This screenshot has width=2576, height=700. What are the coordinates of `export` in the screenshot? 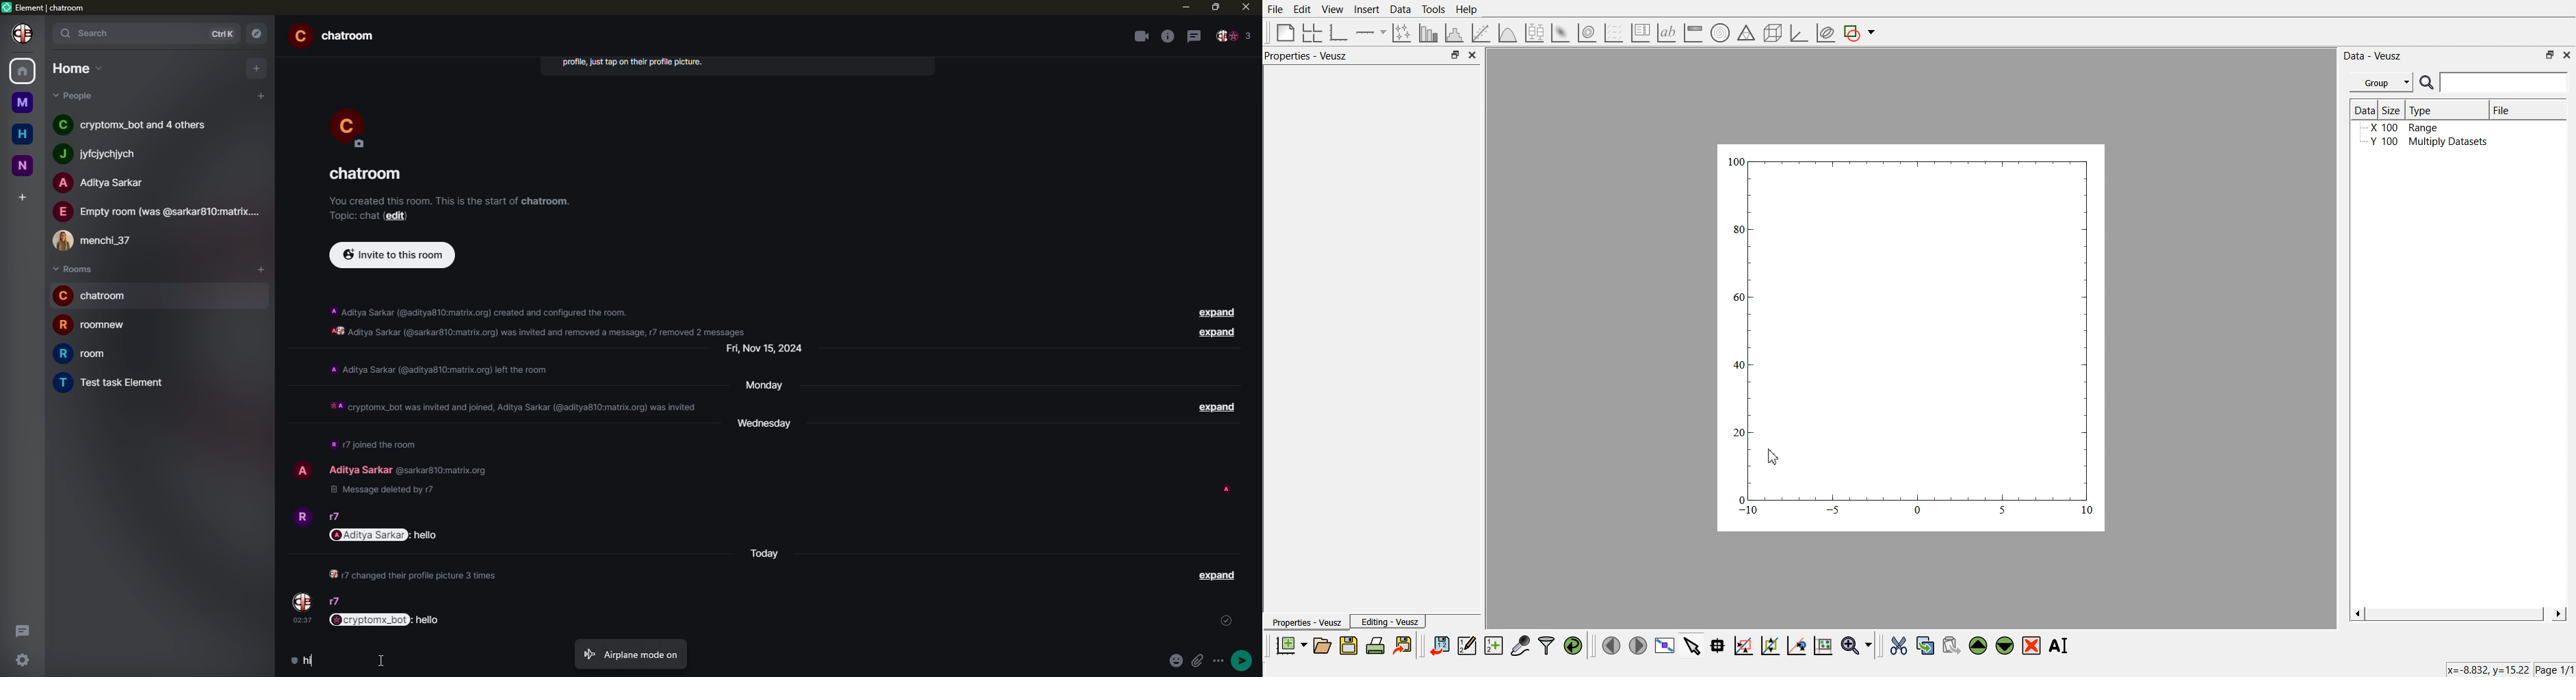 It's located at (1404, 645).